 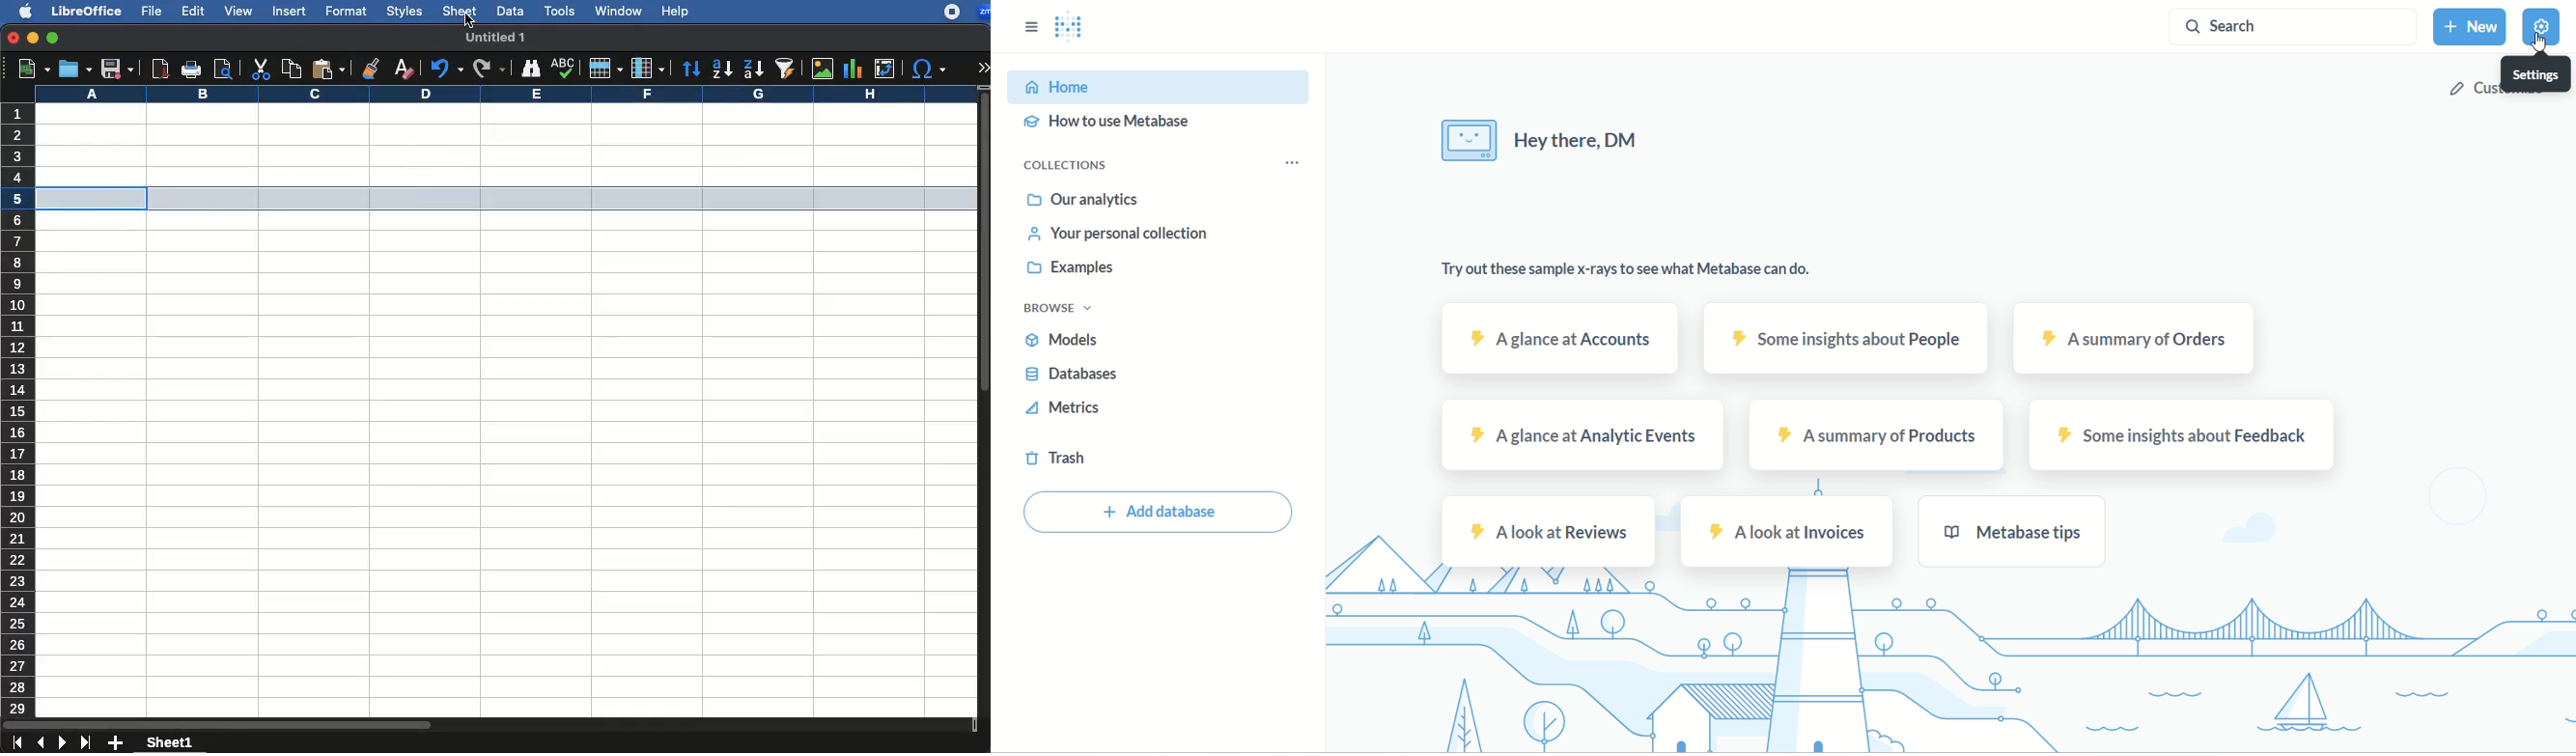 What do you see at coordinates (192, 12) in the screenshot?
I see `edit` at bounding box center [192, 12].